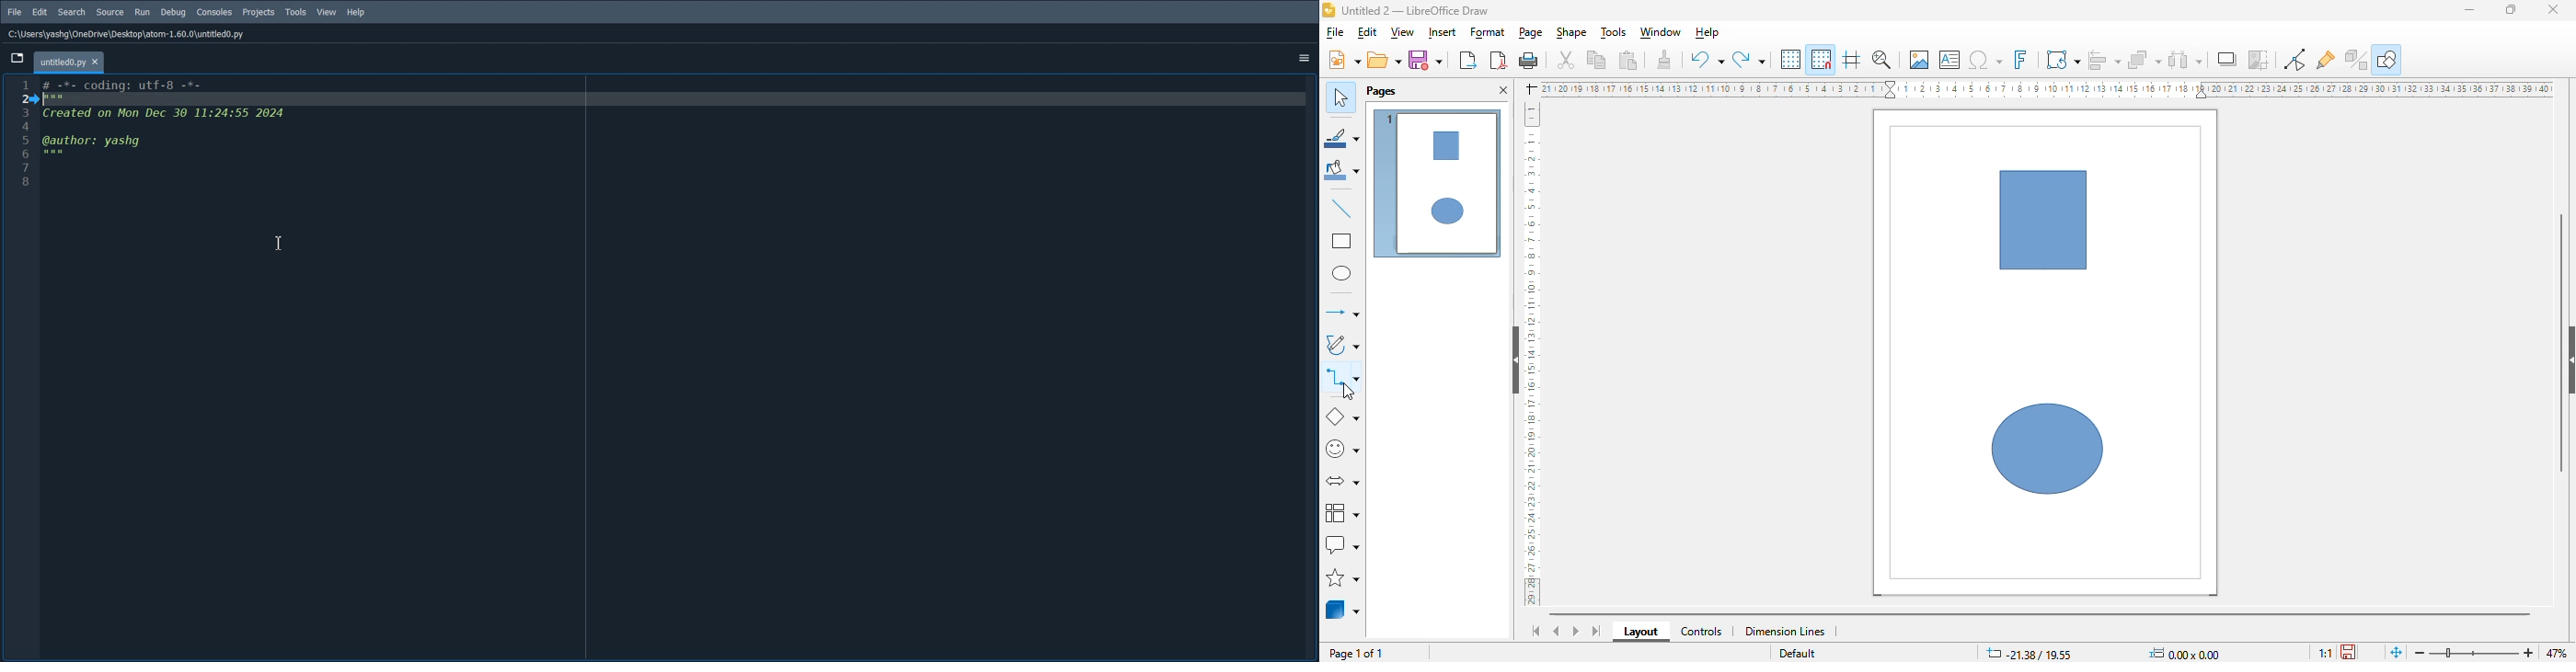  I want to click on file, so click(1336, 33).